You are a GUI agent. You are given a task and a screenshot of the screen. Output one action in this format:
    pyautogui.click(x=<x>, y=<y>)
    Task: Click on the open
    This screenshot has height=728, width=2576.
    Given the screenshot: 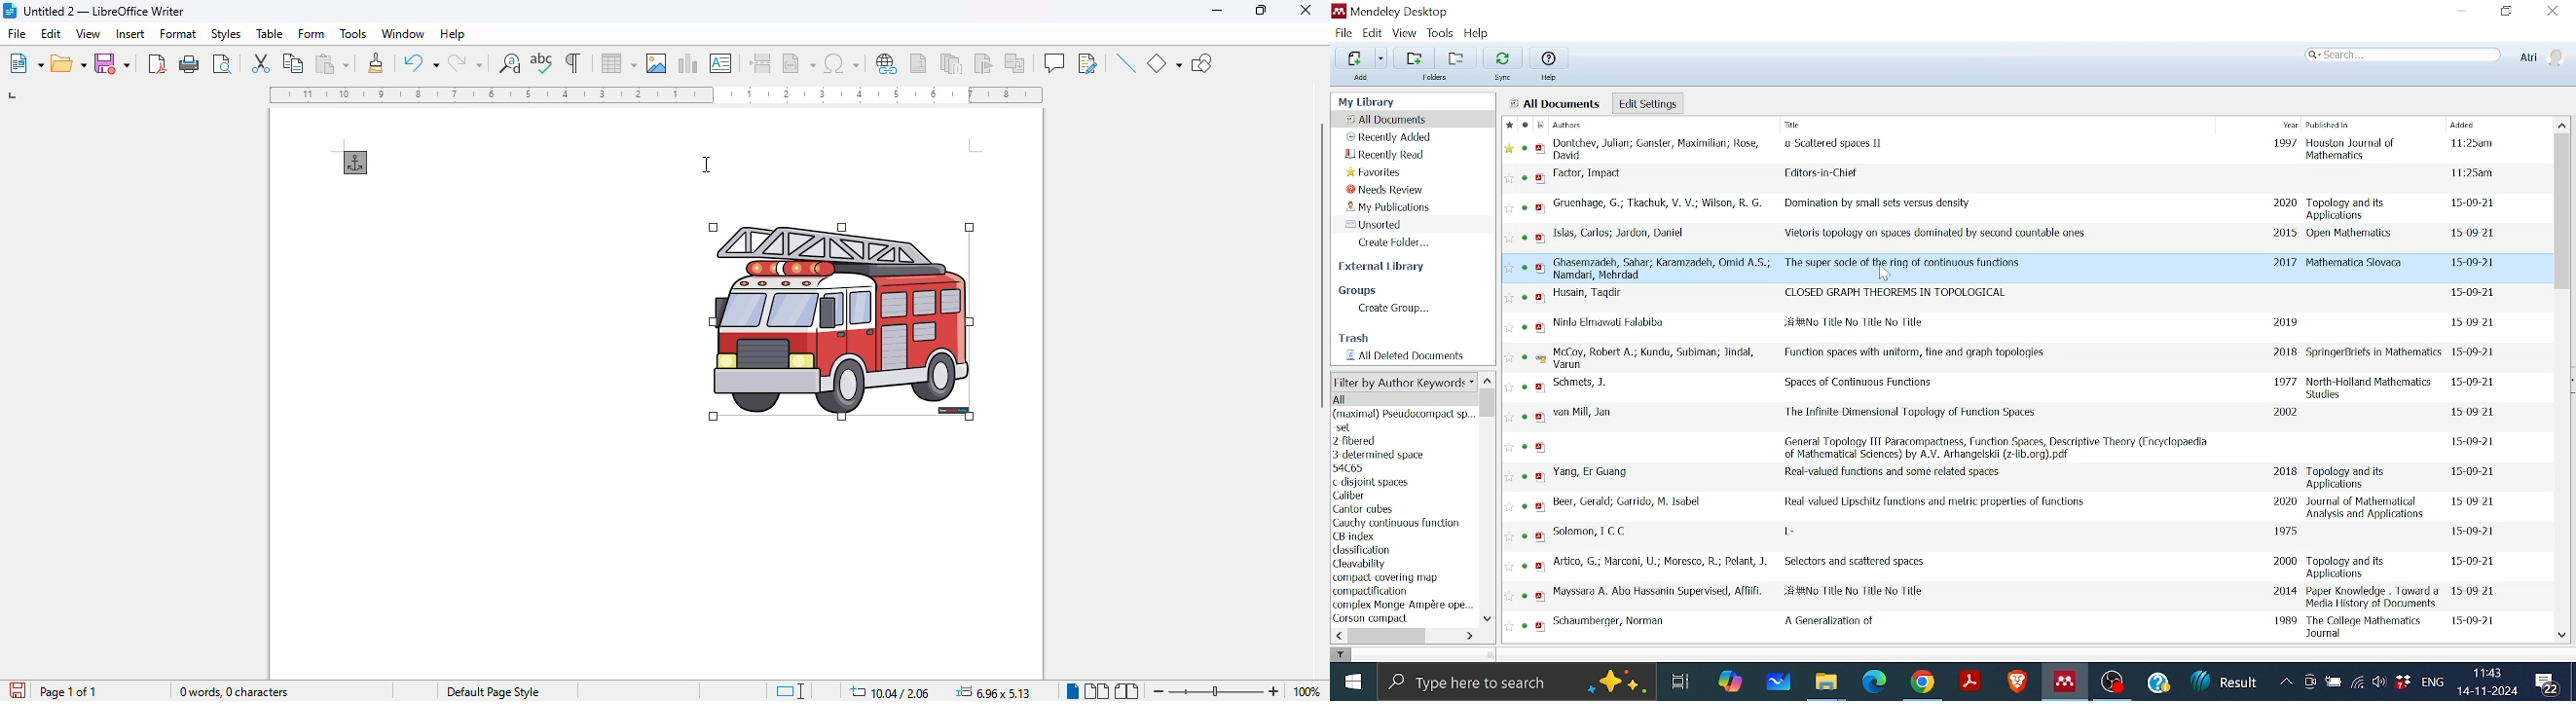 What is the action you would take?
    pyautogui.click(x=69, y=63)
    